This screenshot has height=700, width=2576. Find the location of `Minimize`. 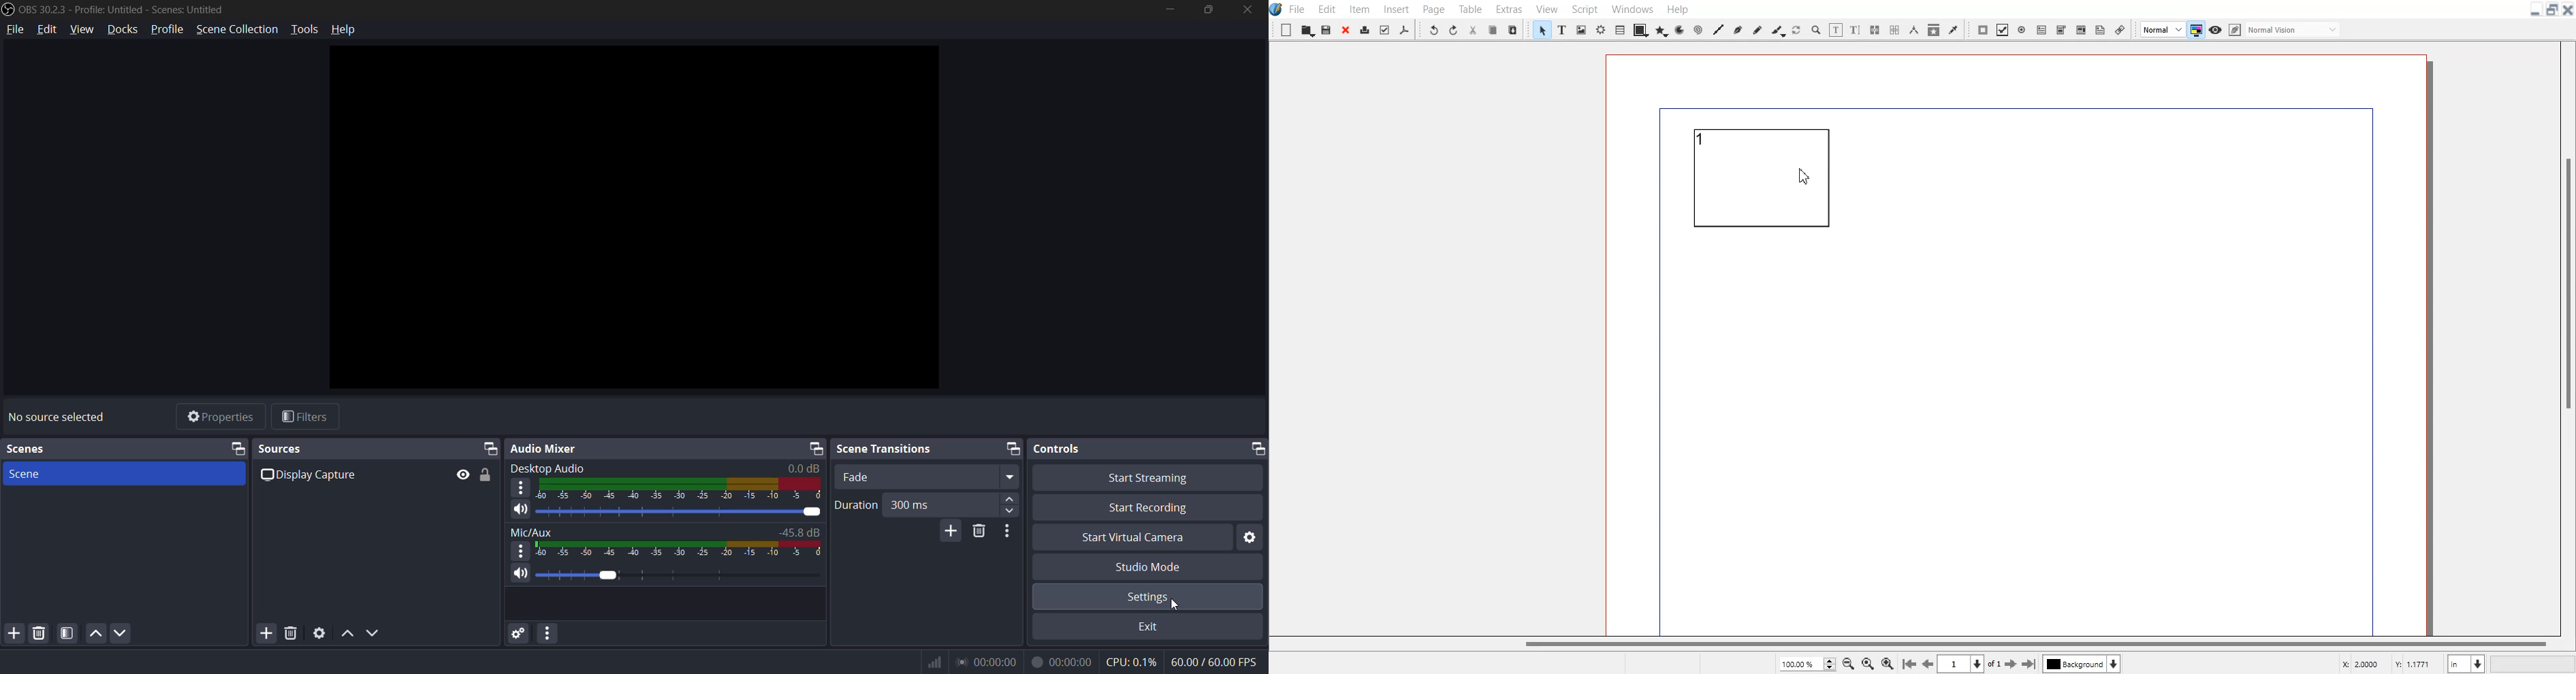

Minimize is located at coordinates (2536, 10).